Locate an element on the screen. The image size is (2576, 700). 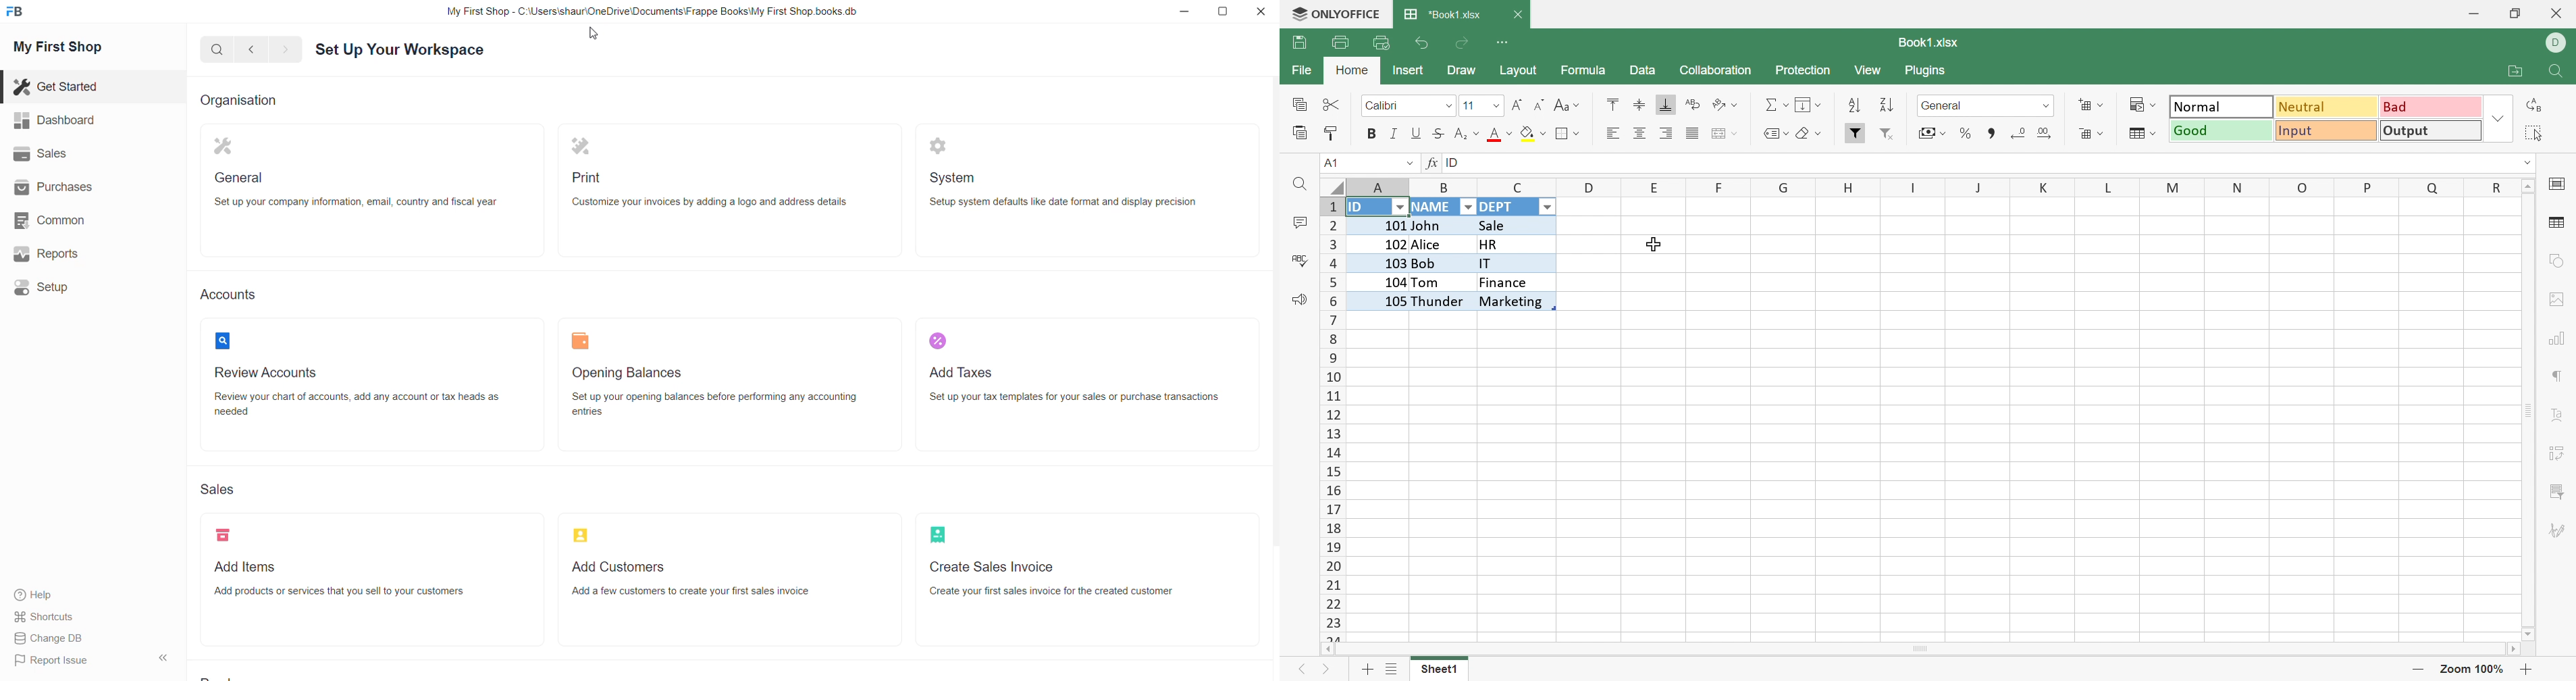
cursor is located at coordinates (595, 33).